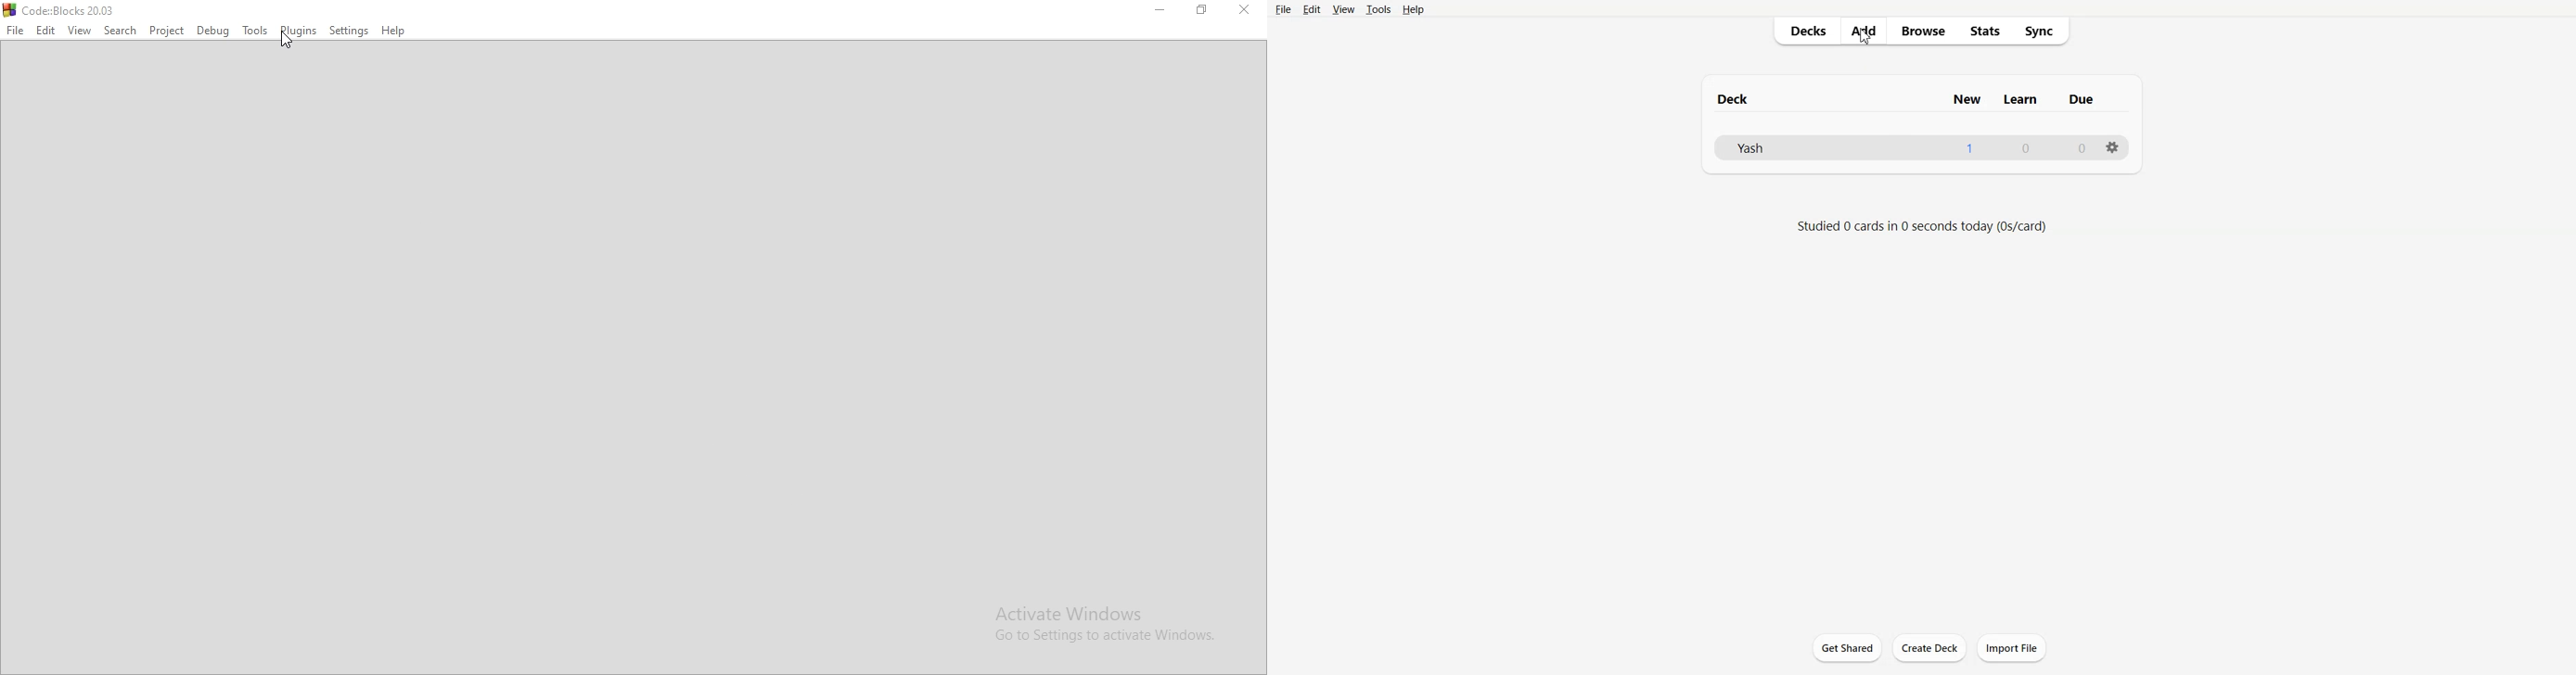 Image resolution: width=2576 pixels, height=700 pixels. Describe the element at coordinates (2113, 147) in the screenshot. I see `options` at that location.